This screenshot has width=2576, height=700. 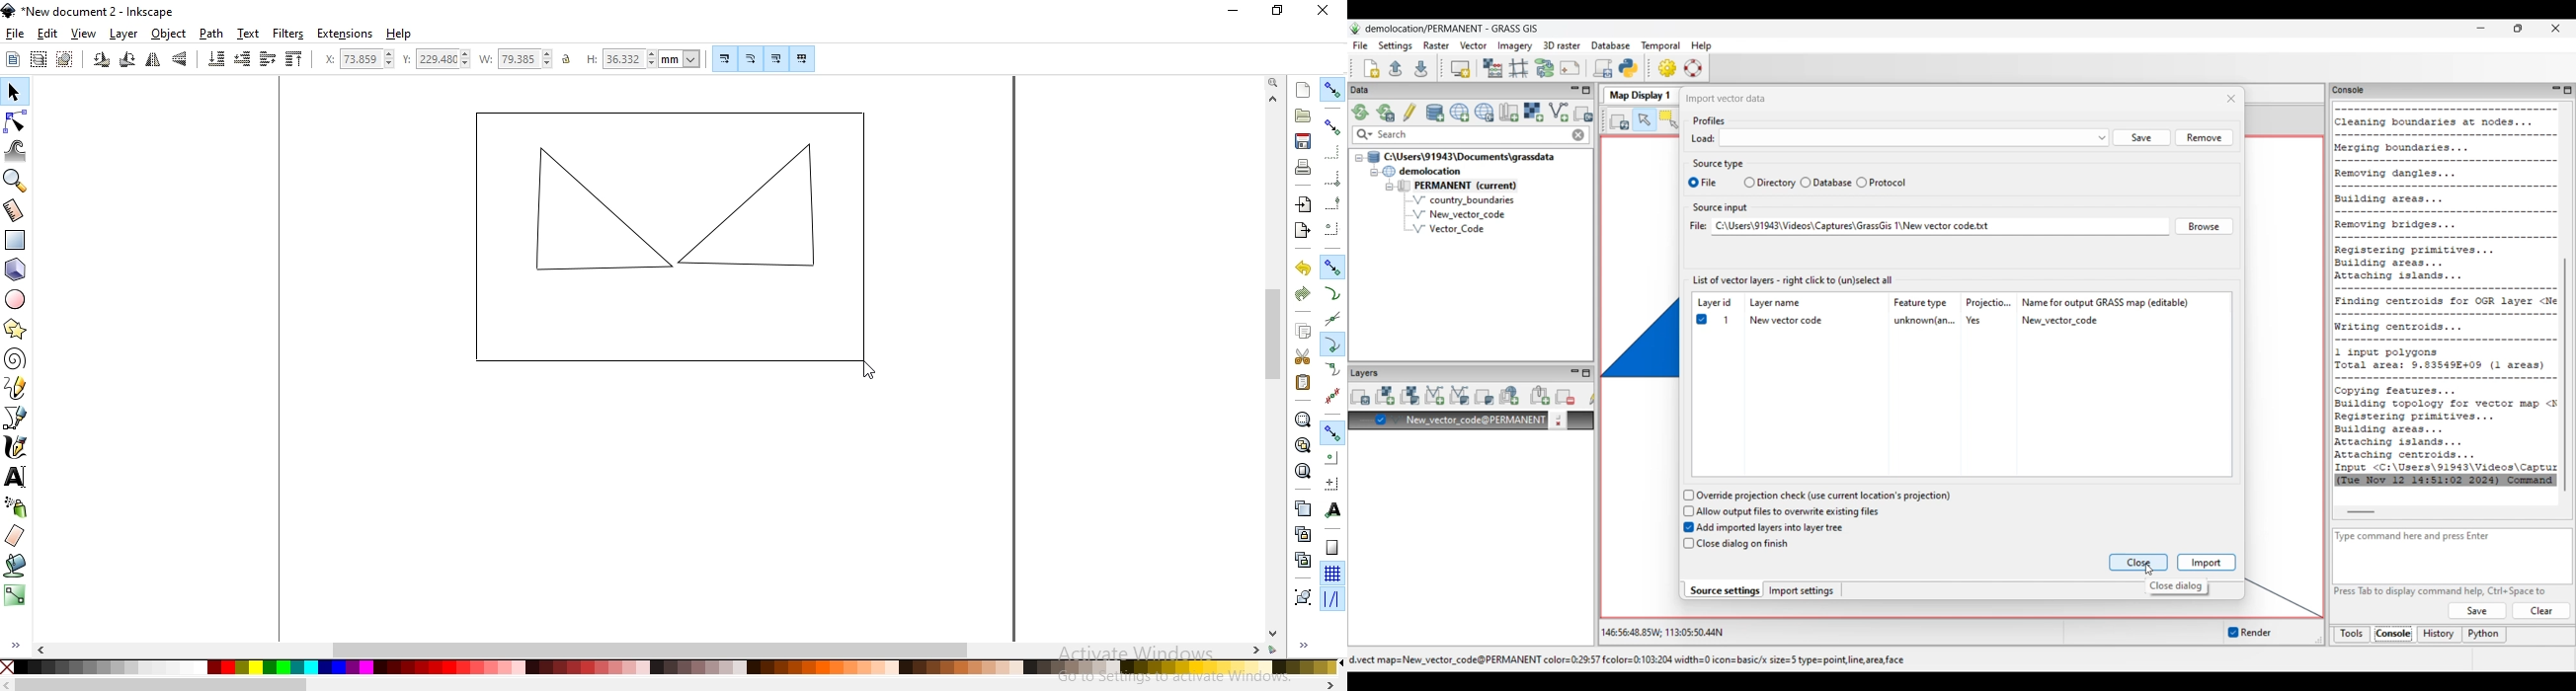 I want to click on scrollbar, so click(x=1271, y=367).